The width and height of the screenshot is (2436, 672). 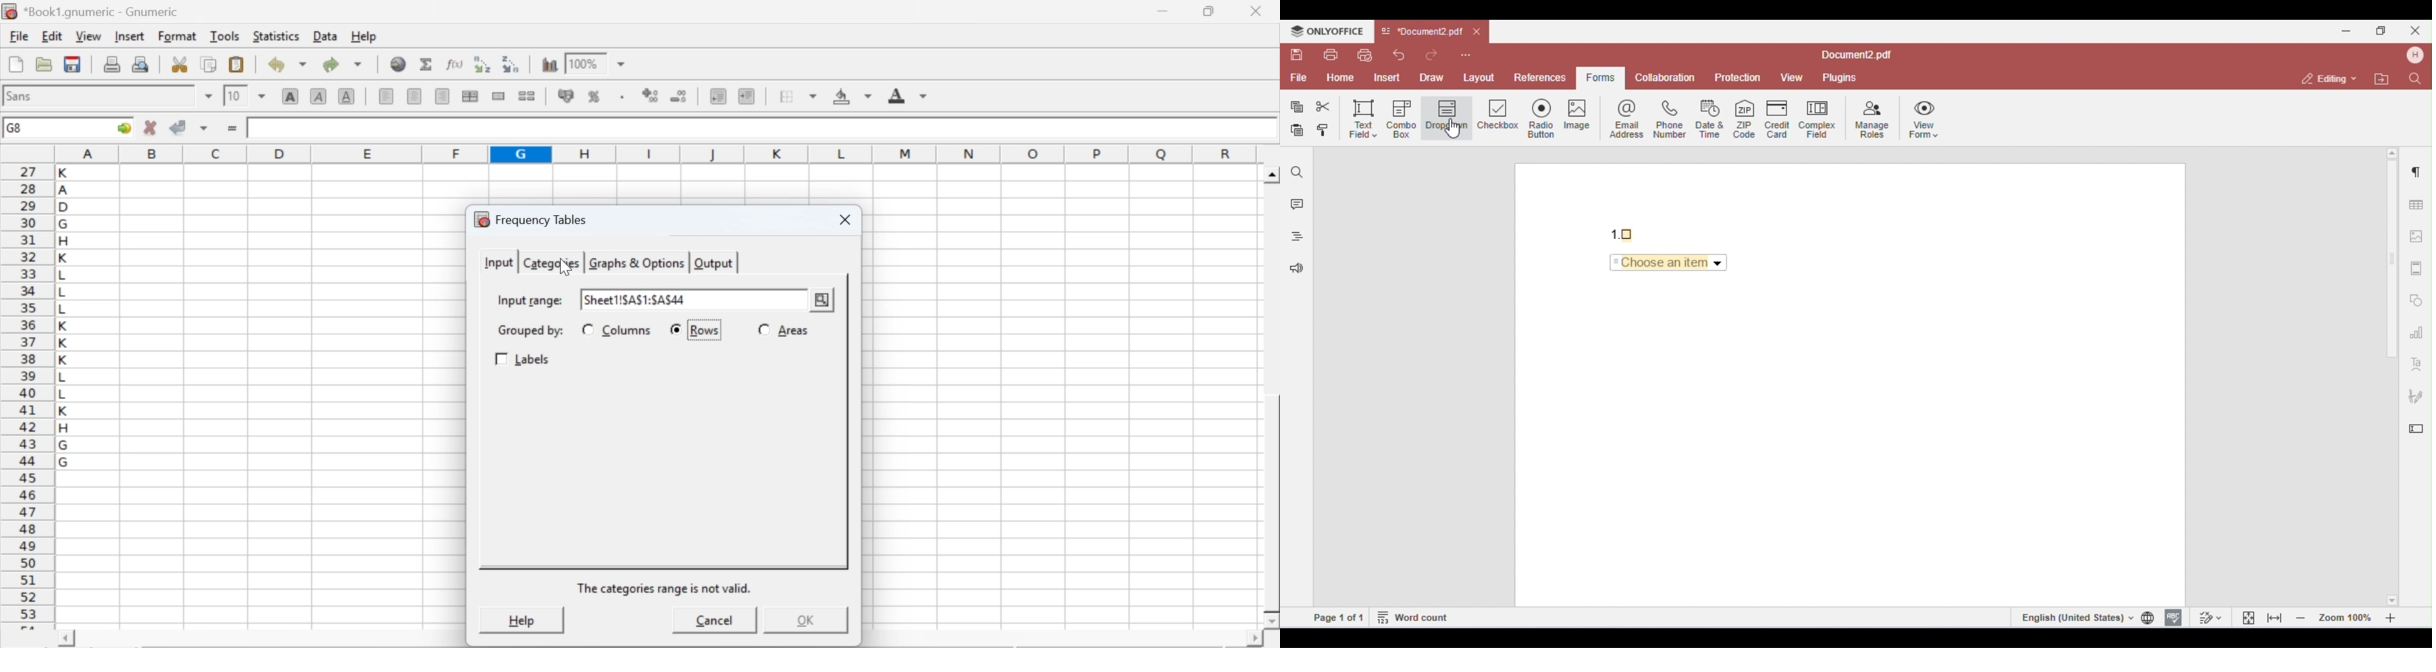 What do you see at coordinates (17, 128) in the screenshot?
I see `G8` at bounding box center [17, 128].